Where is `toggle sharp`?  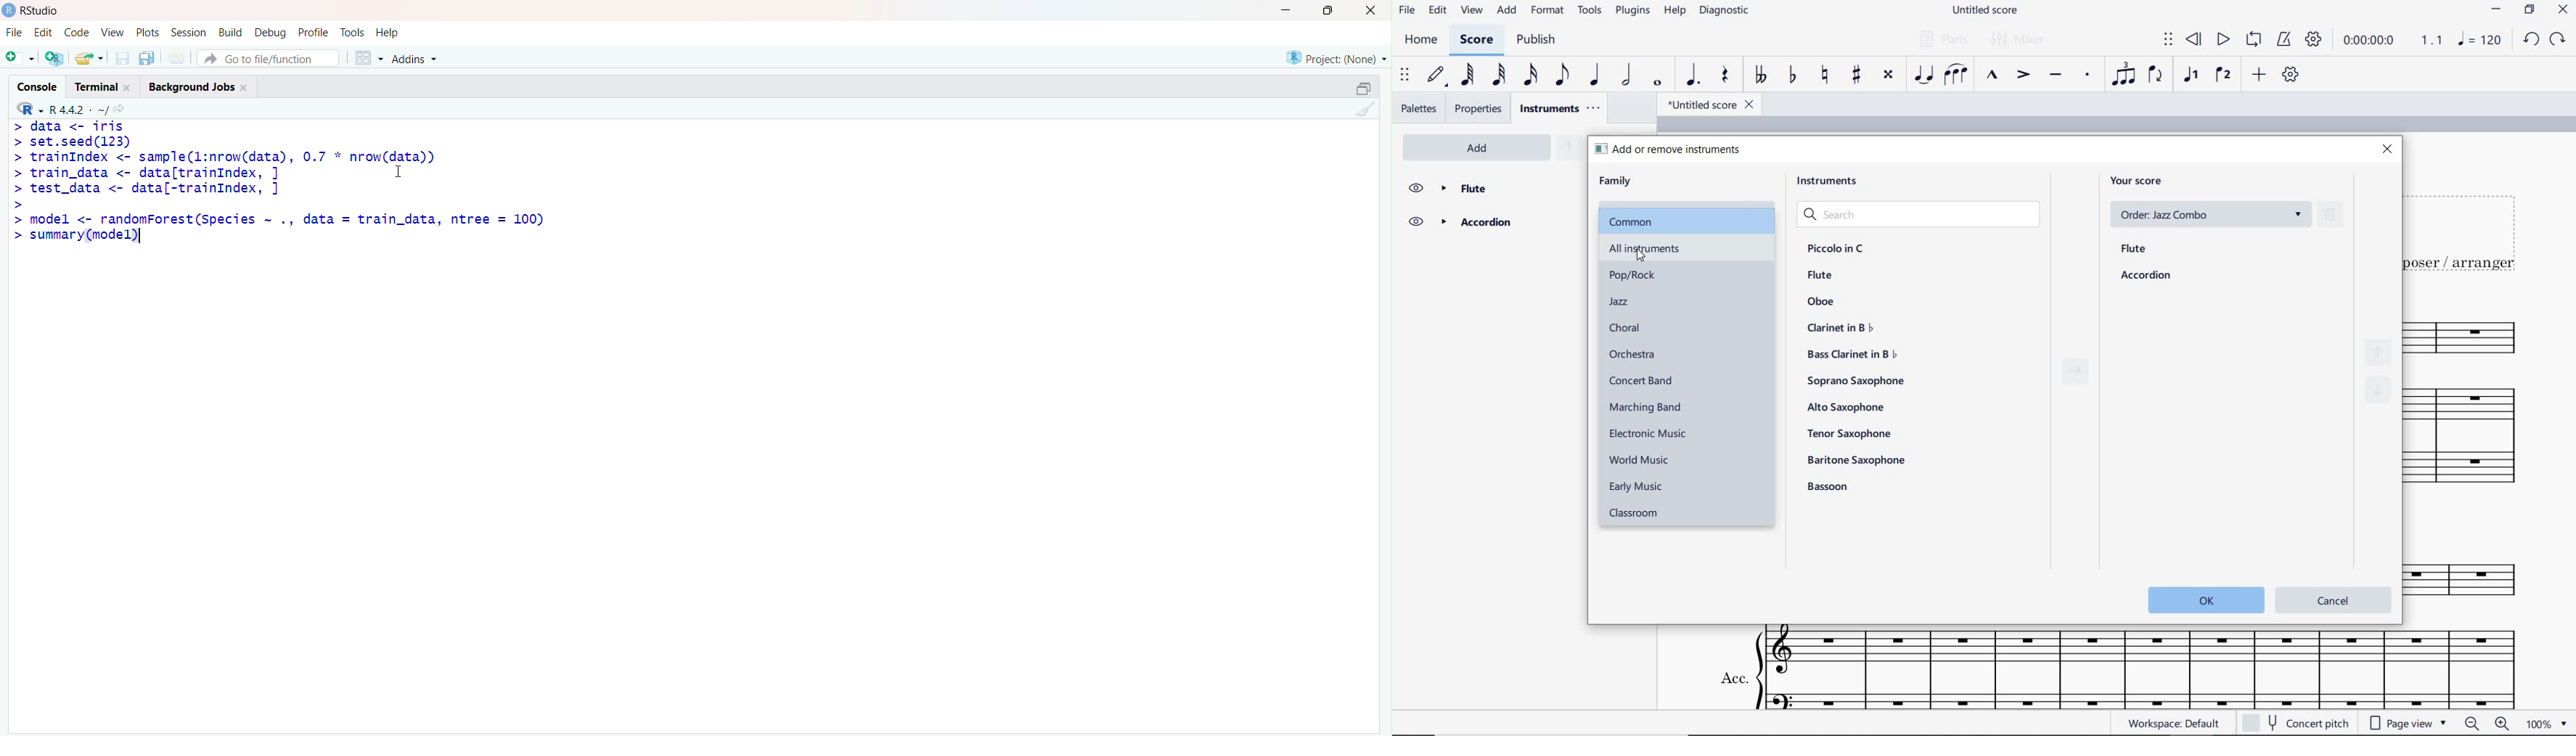
toggle sharp is located at coordinates (1856, 75).